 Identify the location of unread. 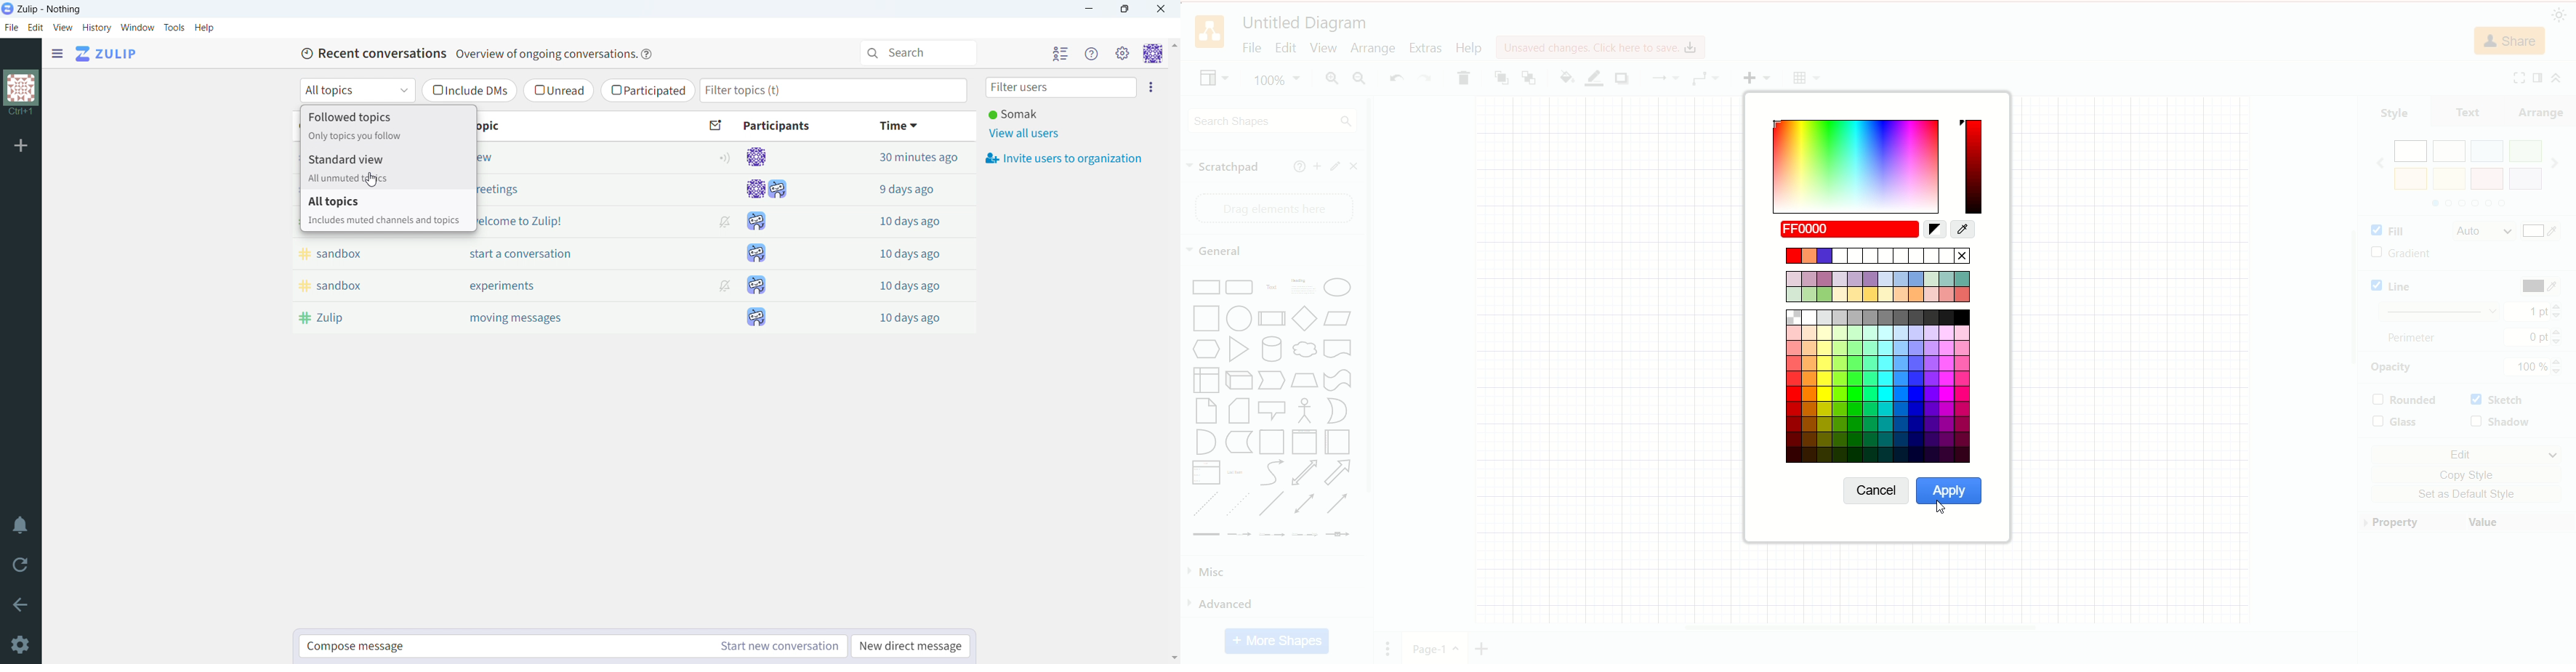
(559, 90).